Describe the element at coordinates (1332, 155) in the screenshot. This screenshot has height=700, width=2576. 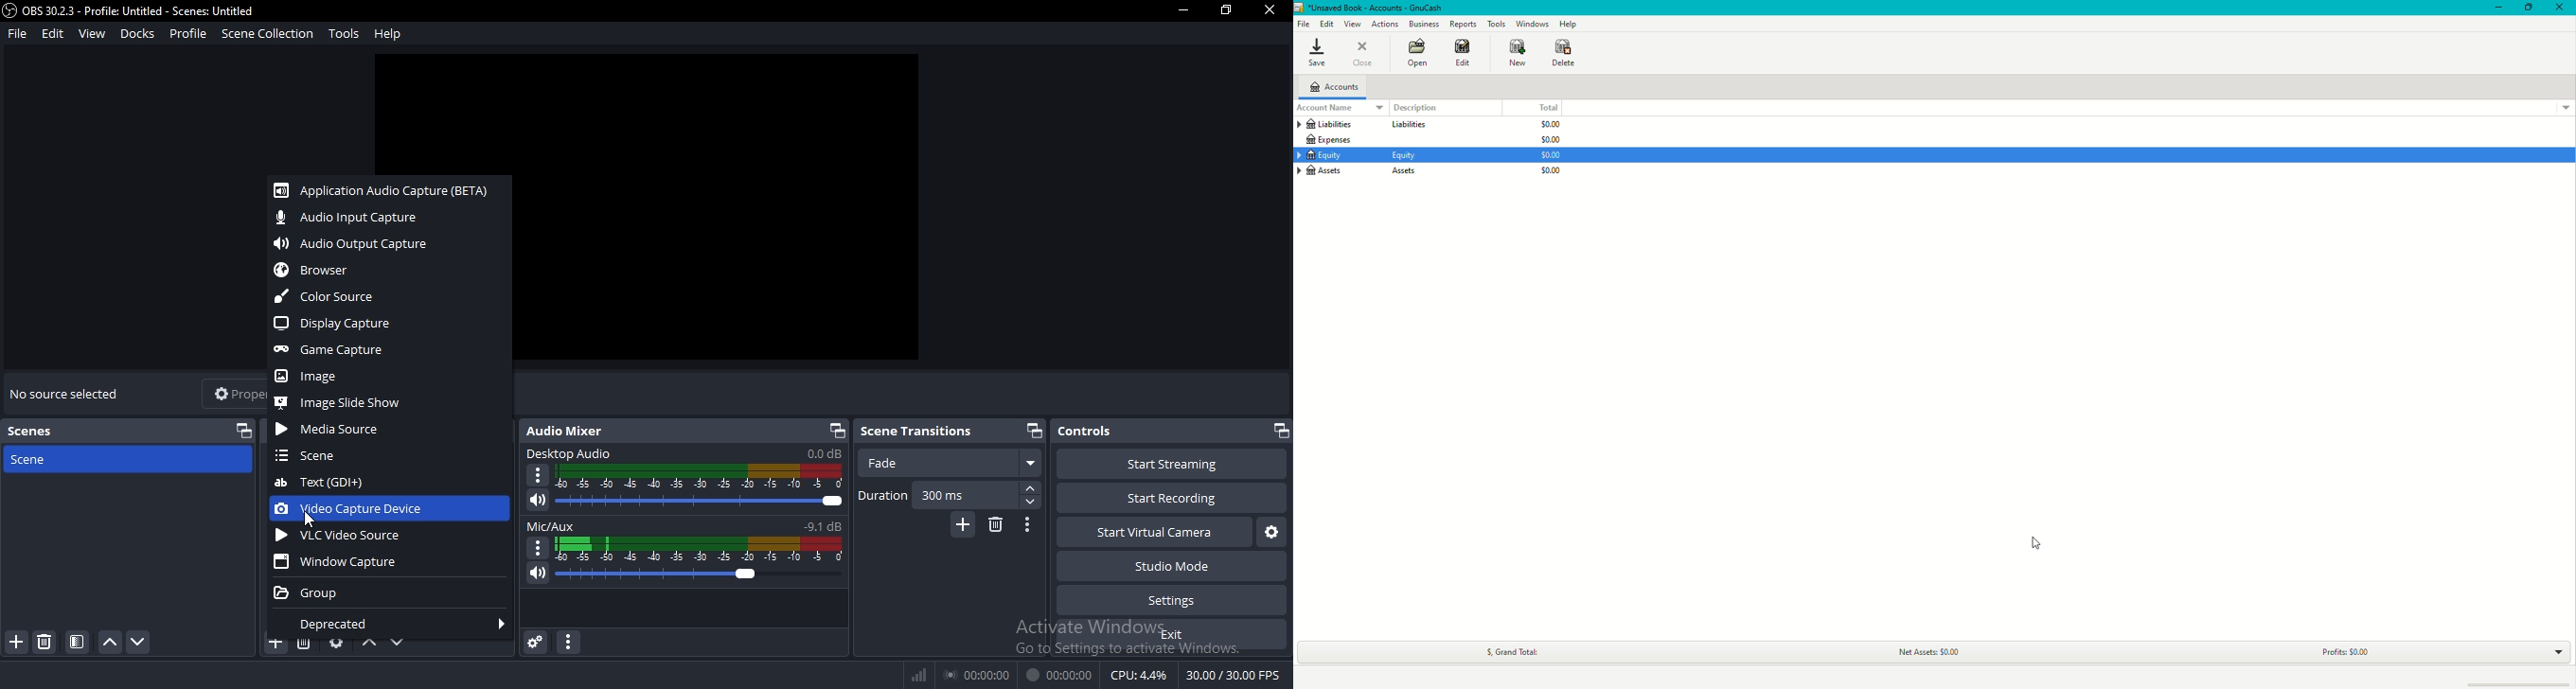
I see `Assets` at that location.